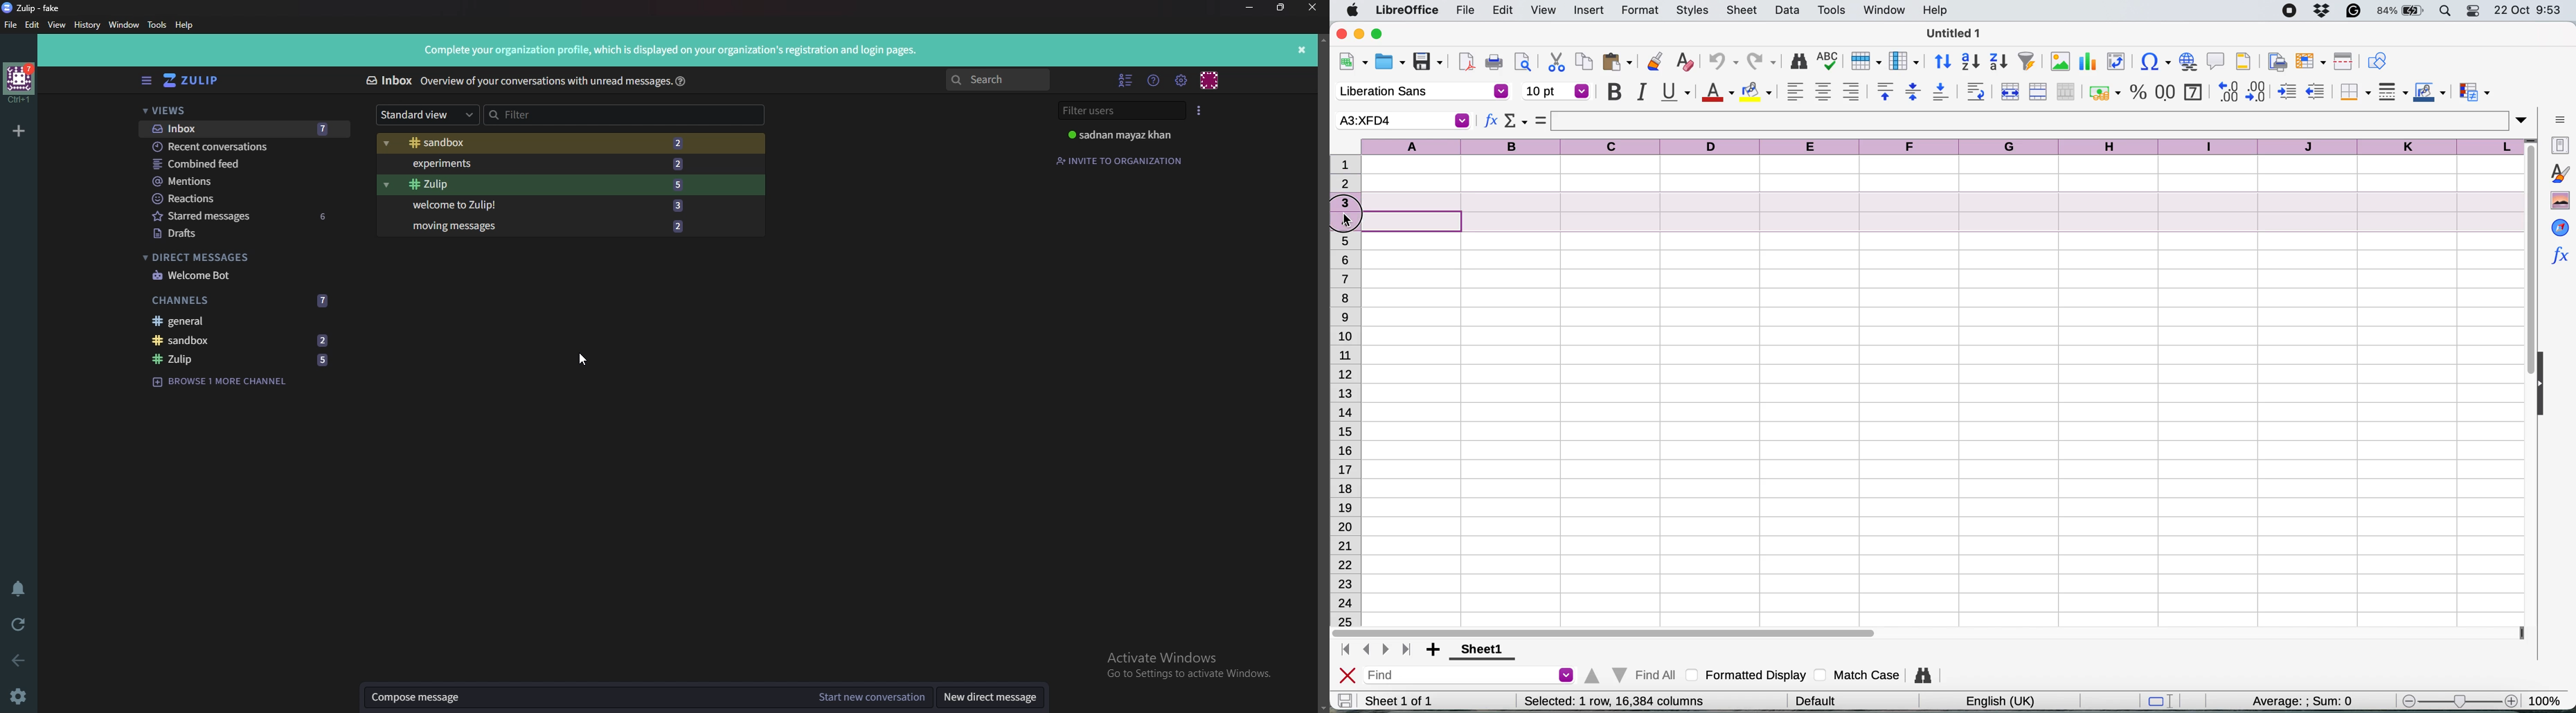 The height and width of the screenshot is (728, 2576). I want to click on back, so click(21, 662).